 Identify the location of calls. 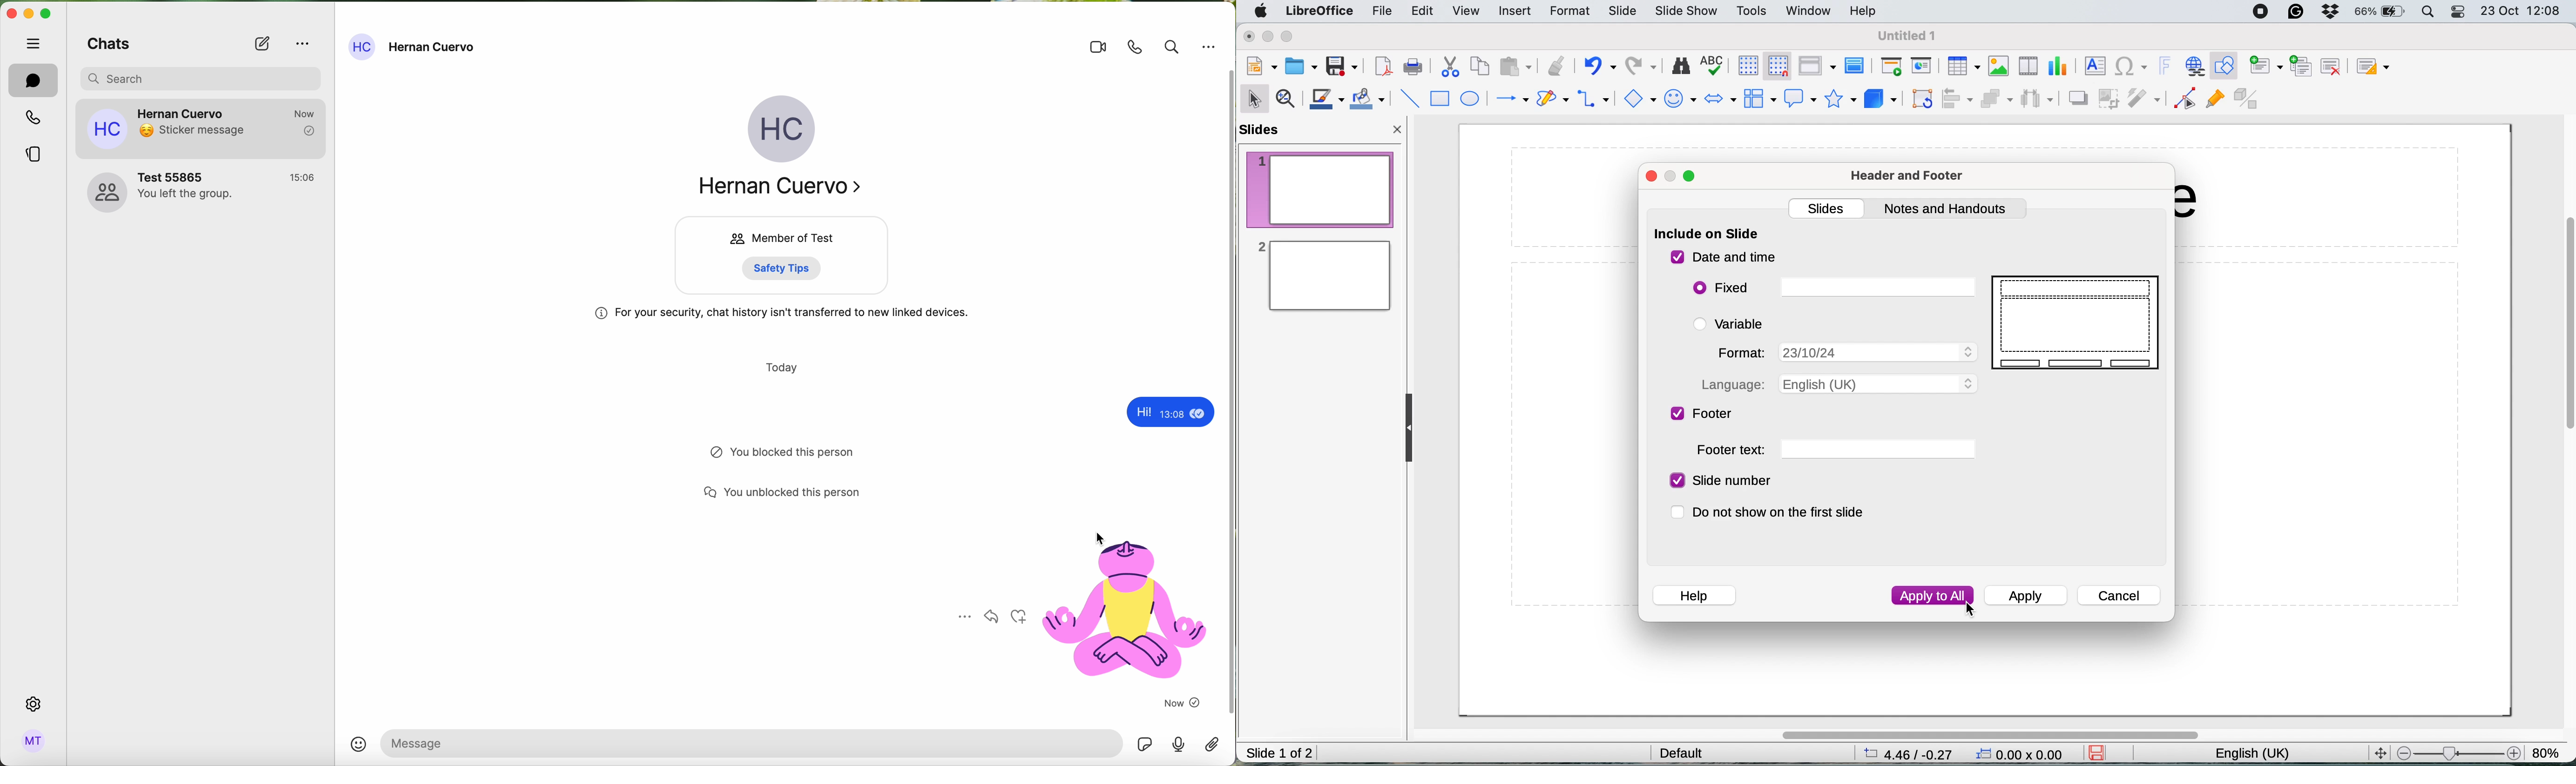
(31, 119).